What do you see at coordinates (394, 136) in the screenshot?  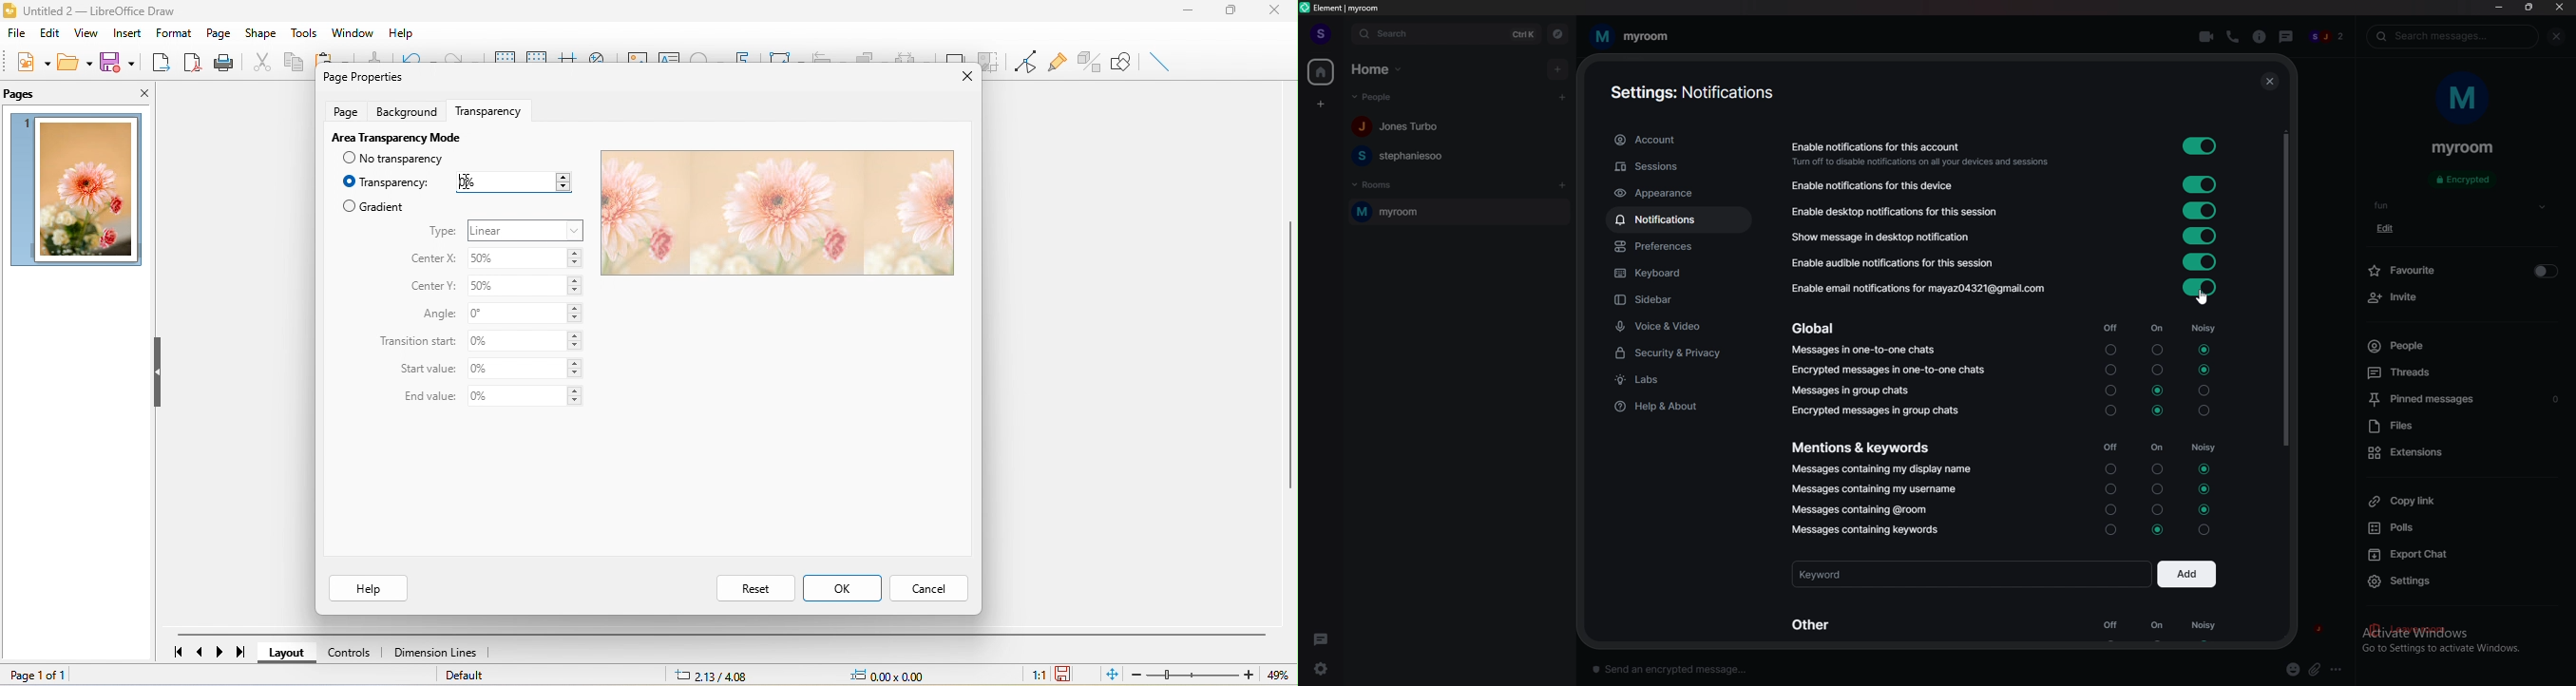 I see `area transparency mode` at bounding box center [394, 136].